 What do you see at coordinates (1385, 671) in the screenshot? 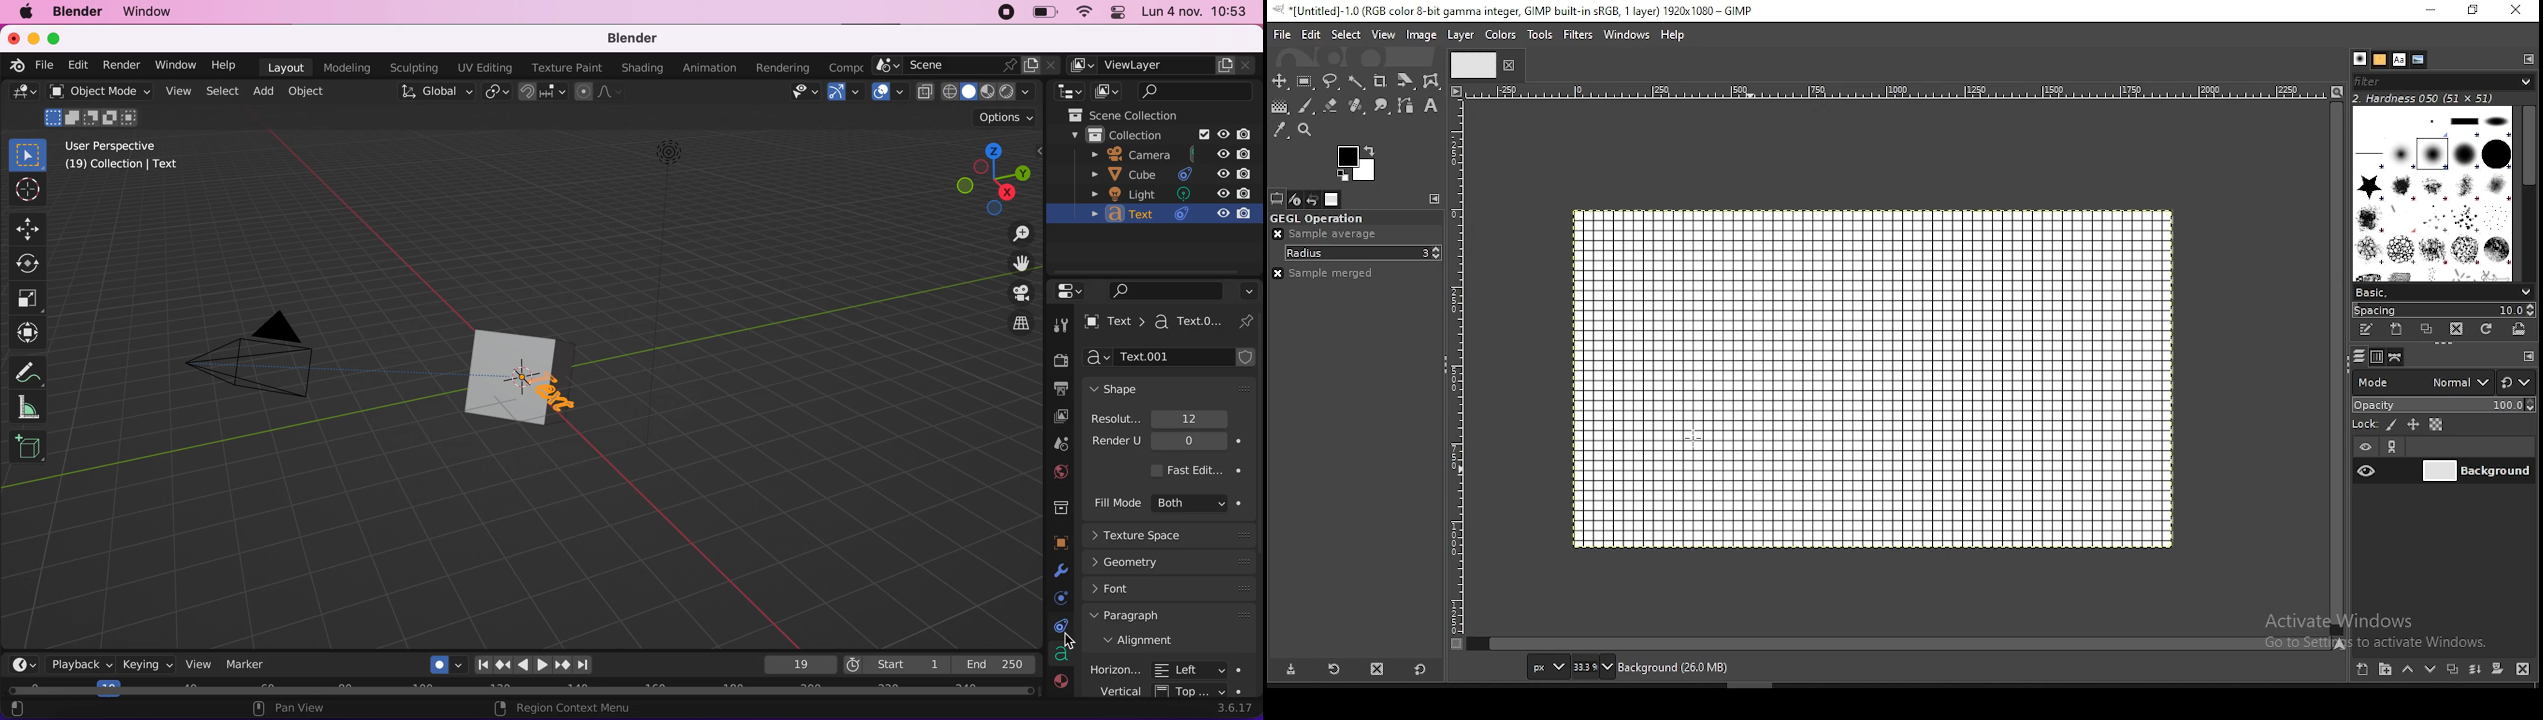
I see `delete tool preset` at bounding box center [1385, 671].